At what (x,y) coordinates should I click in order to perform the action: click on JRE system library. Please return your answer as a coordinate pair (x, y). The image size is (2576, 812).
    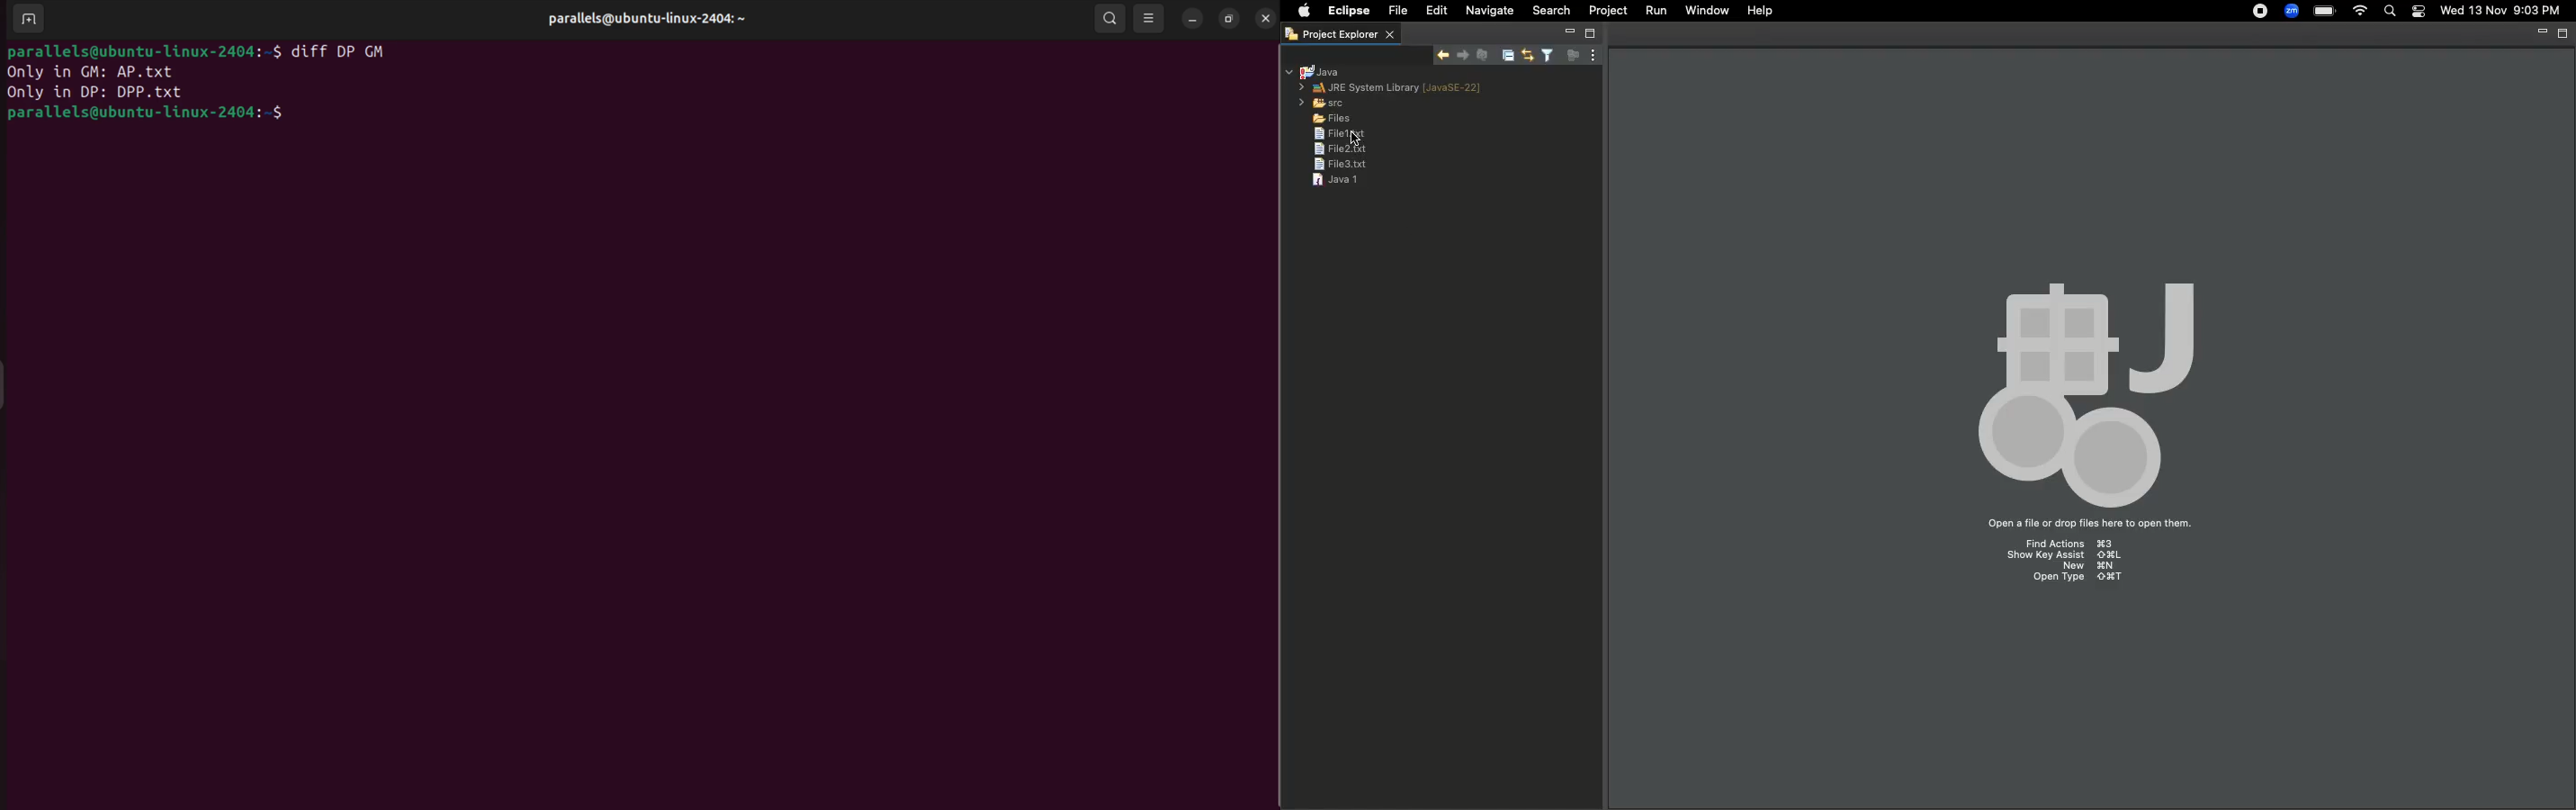
    Looking at the image, I should click on (1394, 88).